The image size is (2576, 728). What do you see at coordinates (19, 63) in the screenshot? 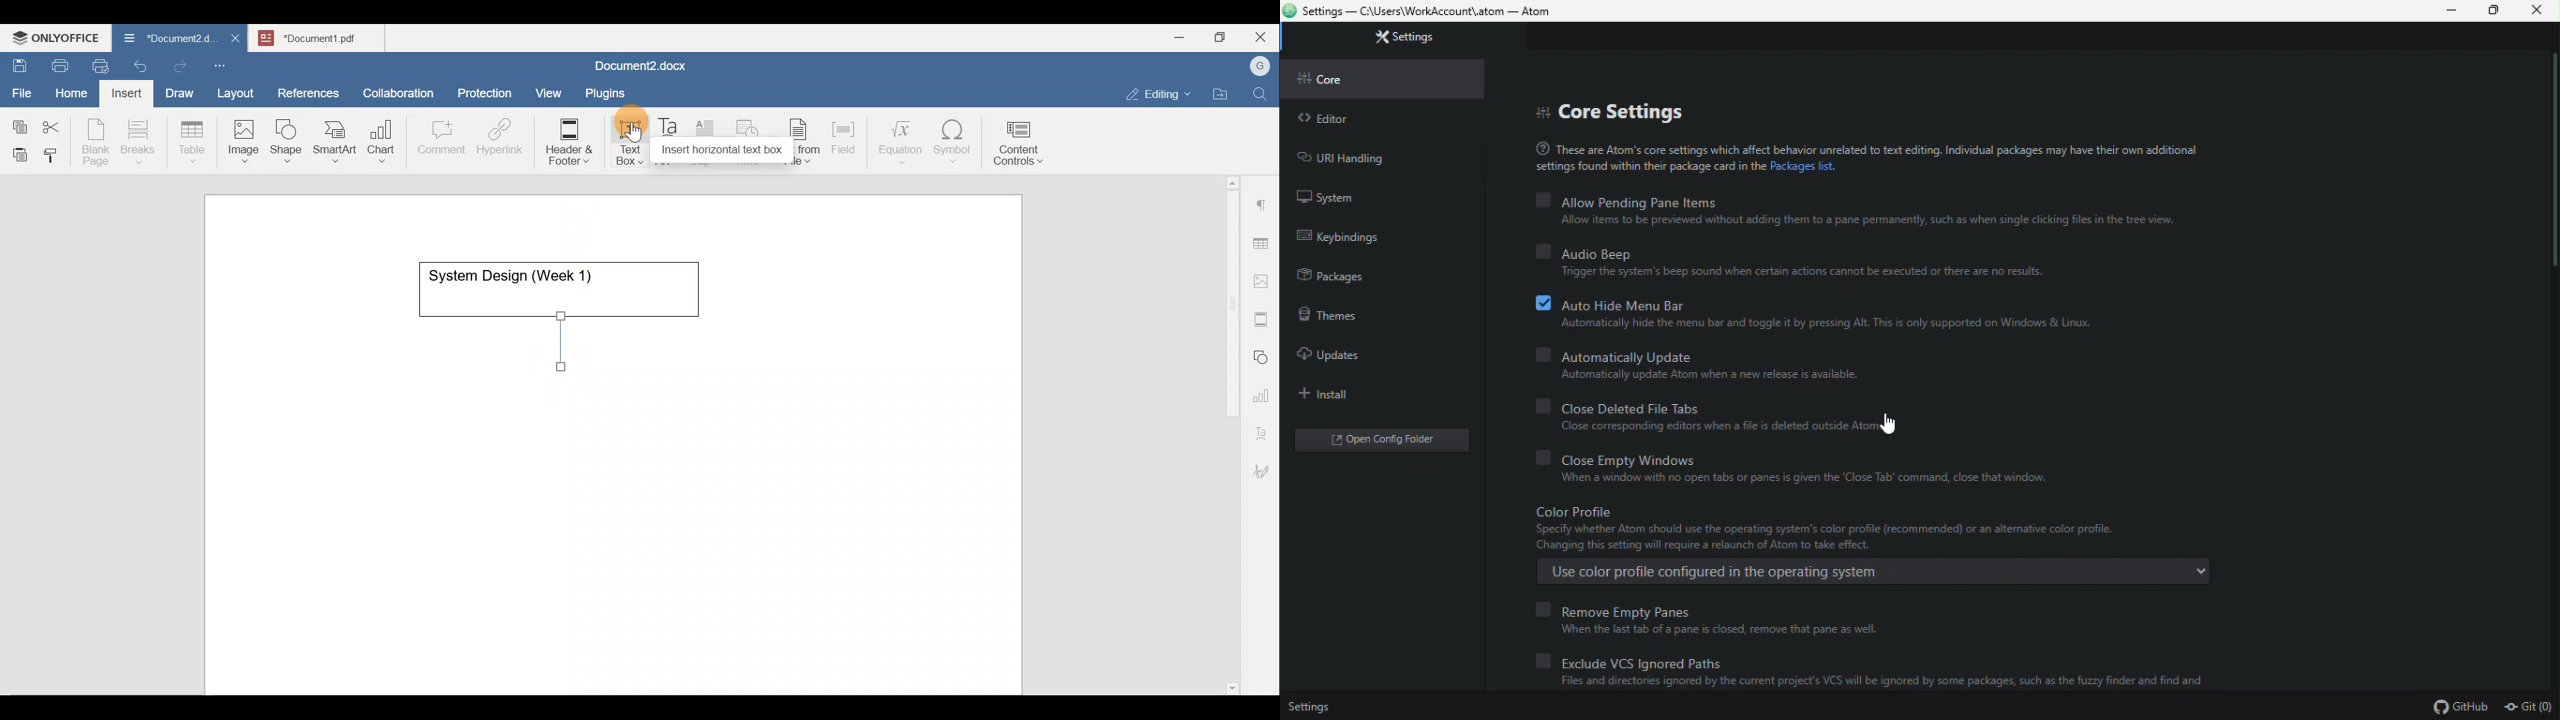
I see `Save` at bounding box center [19, 63].